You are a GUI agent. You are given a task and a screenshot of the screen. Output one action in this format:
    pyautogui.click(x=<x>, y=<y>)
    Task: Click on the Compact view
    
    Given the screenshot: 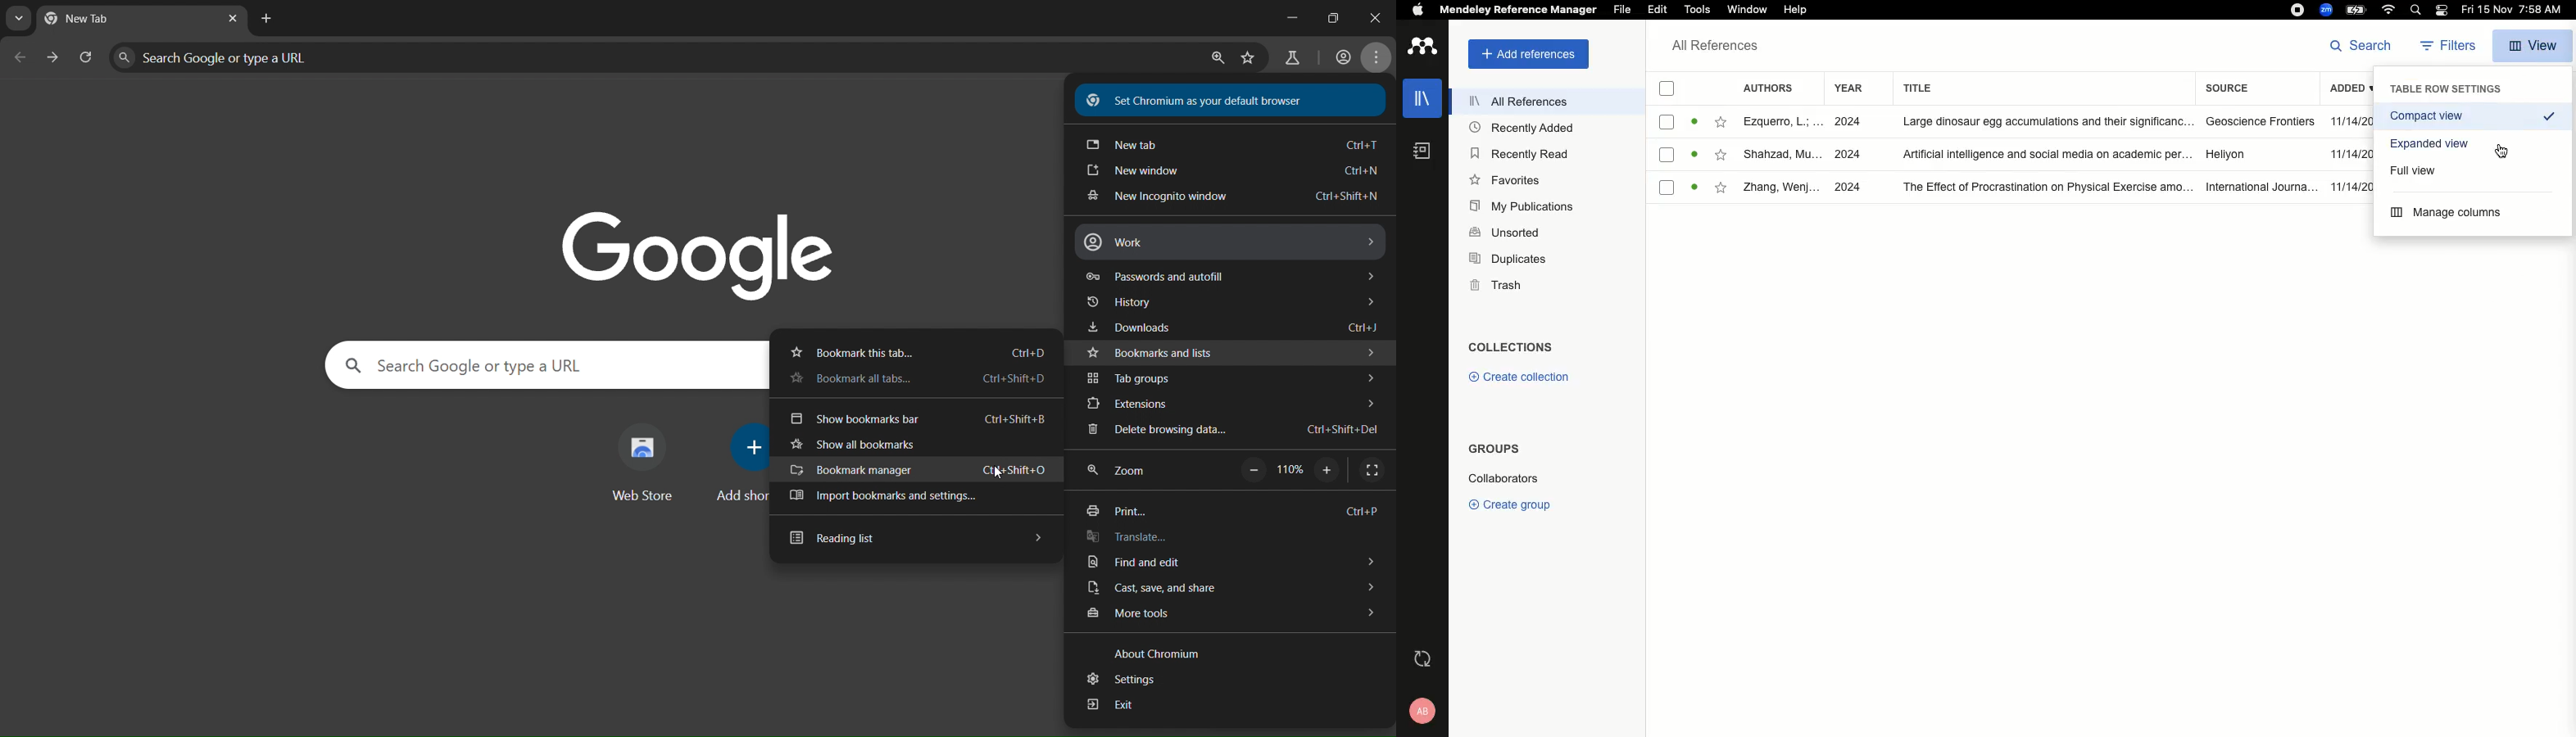 What is the action you would take?
    pyautogui.click(x=2473, y=116)
    